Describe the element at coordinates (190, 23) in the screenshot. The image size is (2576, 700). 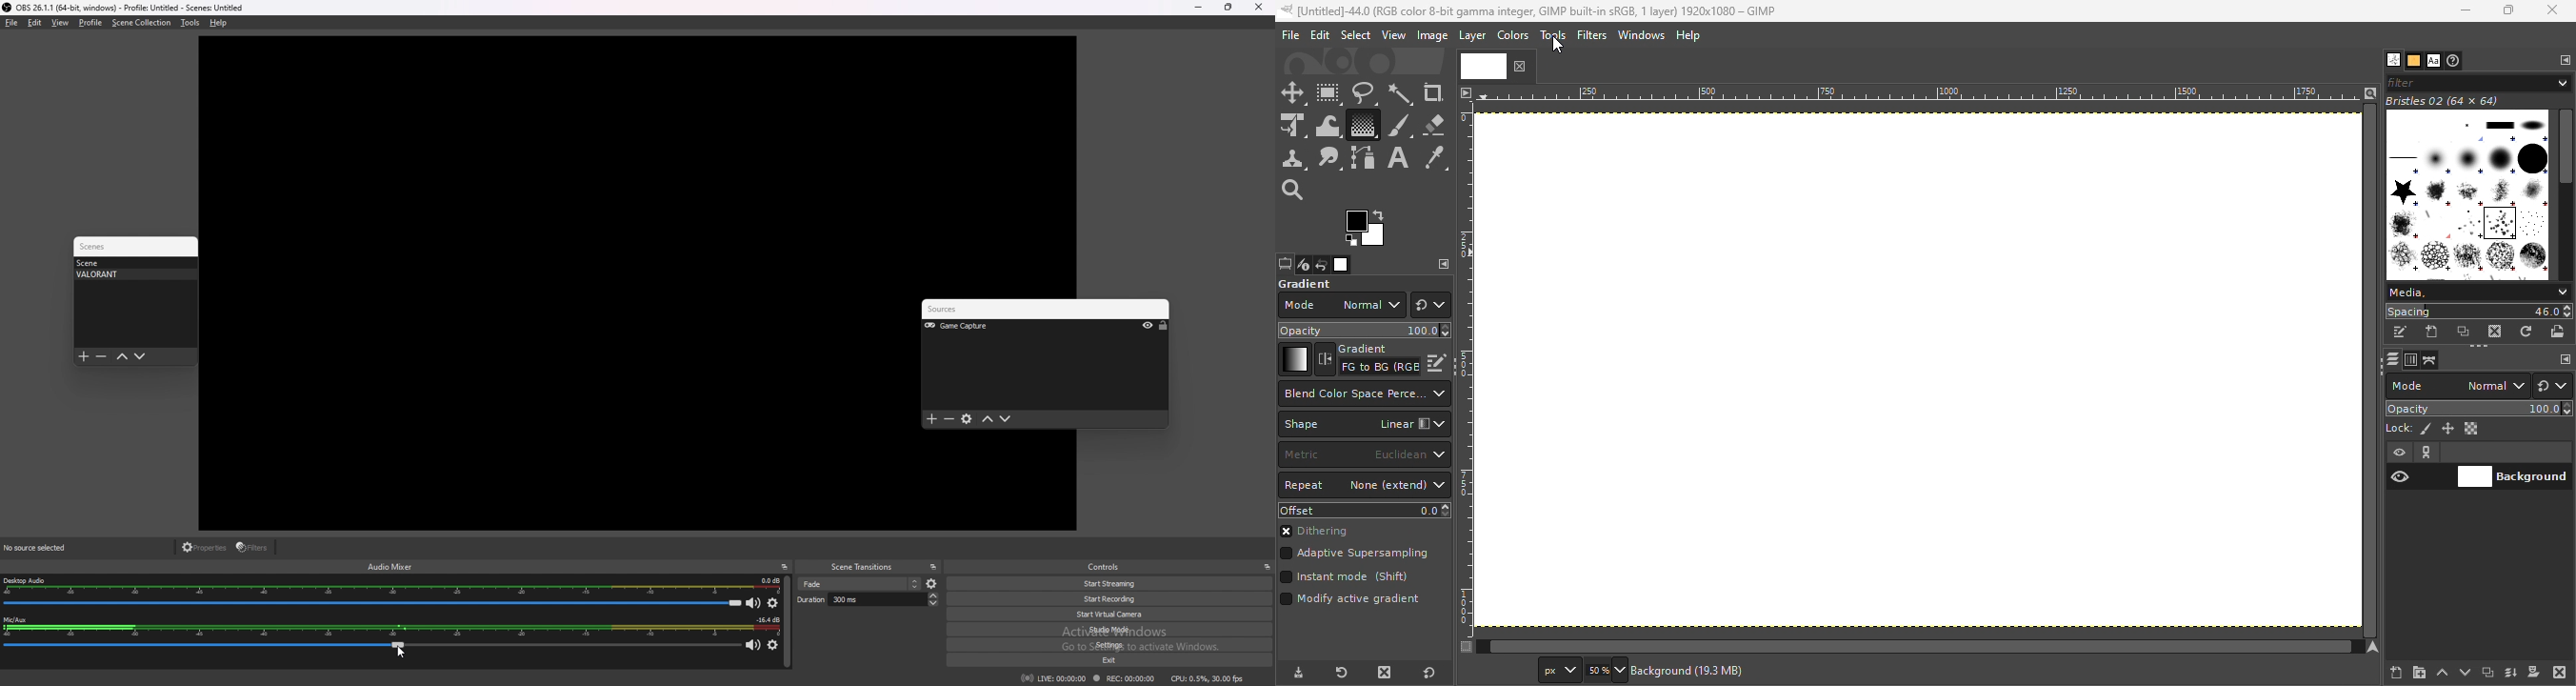
I see `tools` at that location.